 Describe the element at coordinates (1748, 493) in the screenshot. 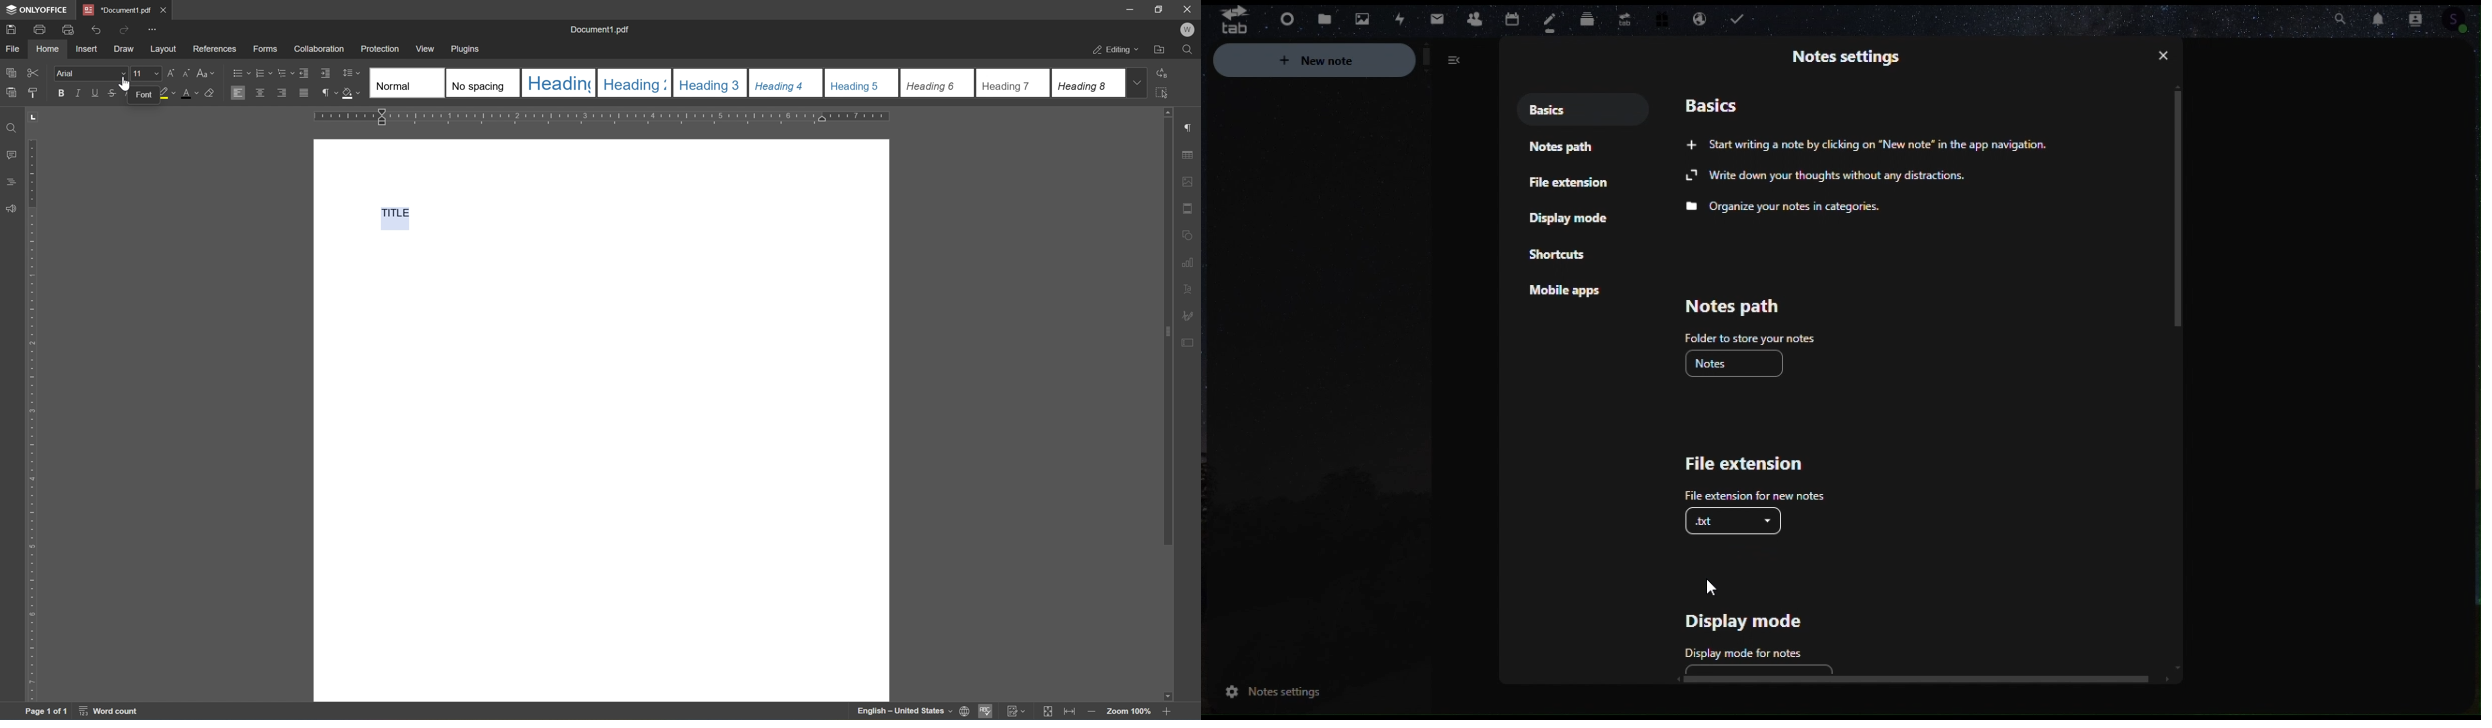

I see `file extension for notes` at that location.